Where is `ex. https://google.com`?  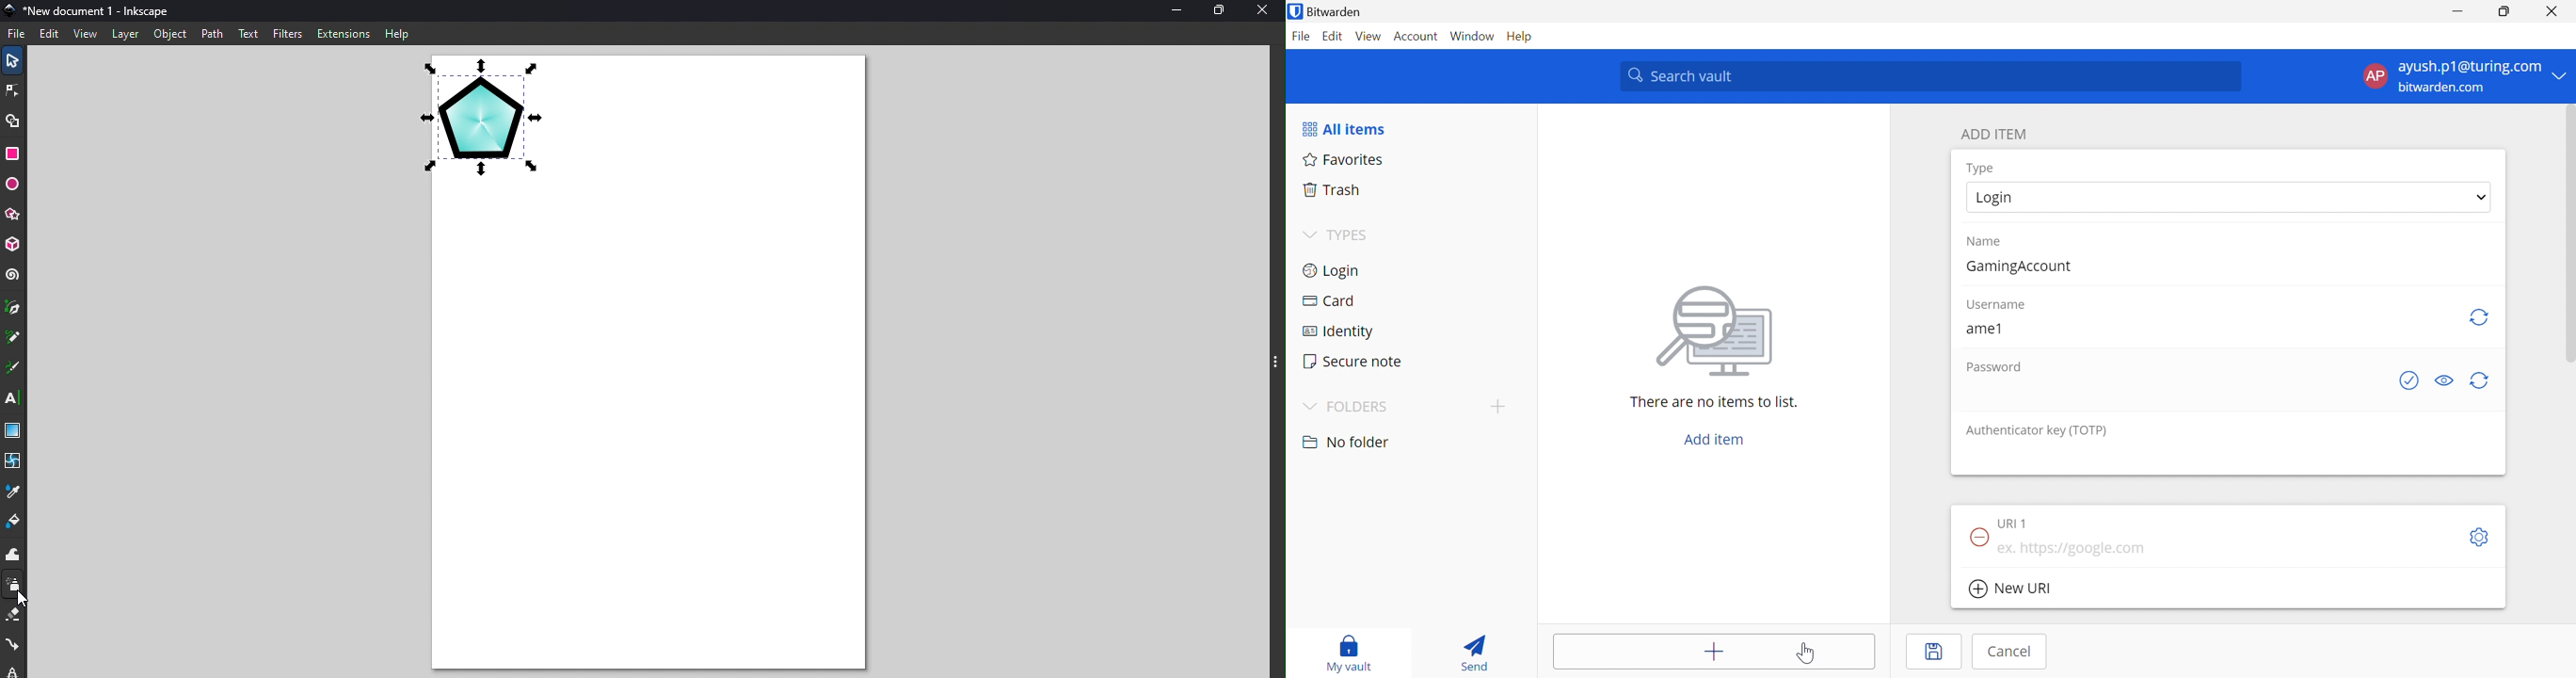 ex. https://google.com is located at coordinates (2074, 549).